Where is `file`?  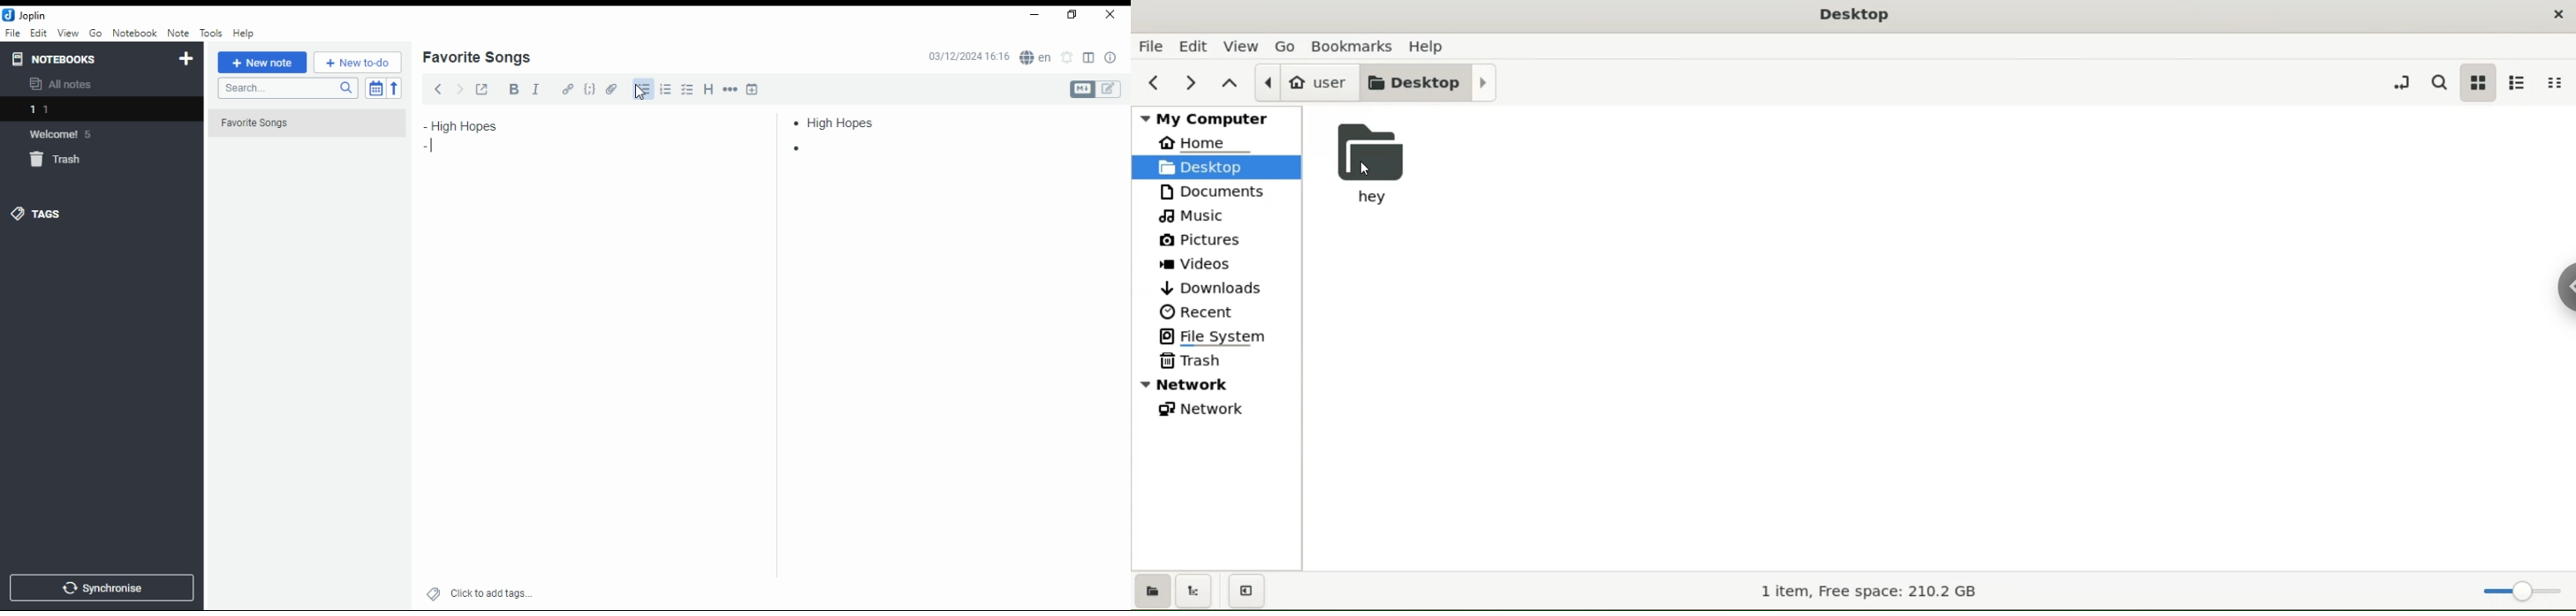
file is located at coordinates (12, 32).